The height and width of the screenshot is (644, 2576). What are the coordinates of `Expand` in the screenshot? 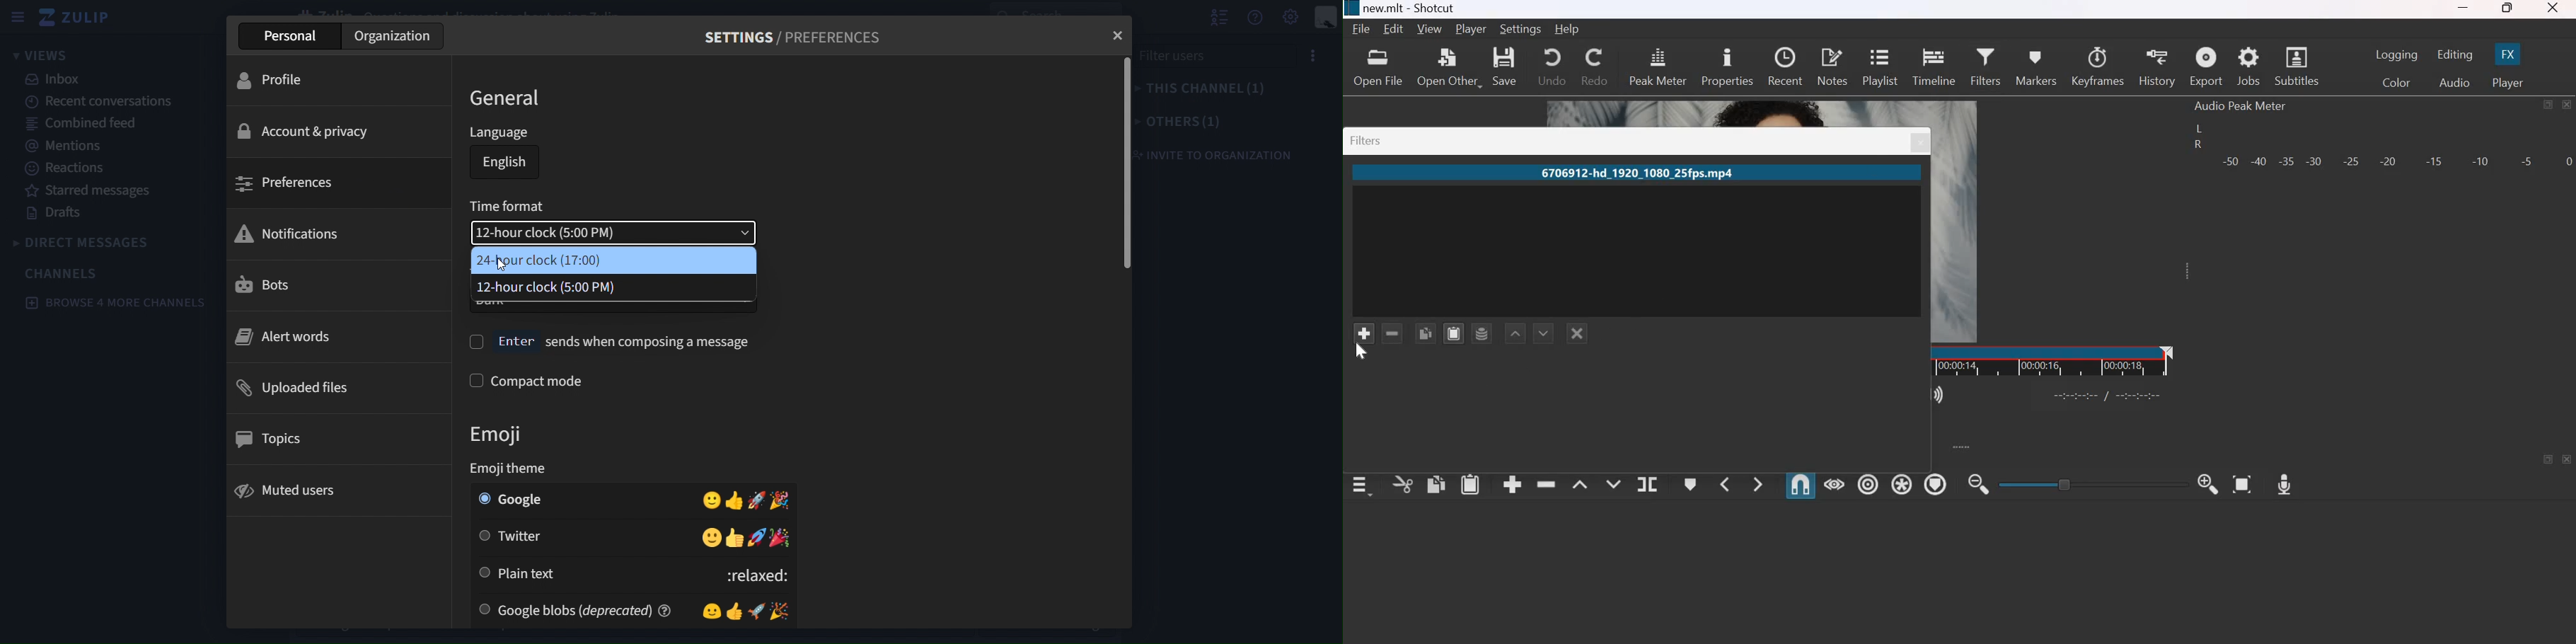 It's located at (2185, 271).